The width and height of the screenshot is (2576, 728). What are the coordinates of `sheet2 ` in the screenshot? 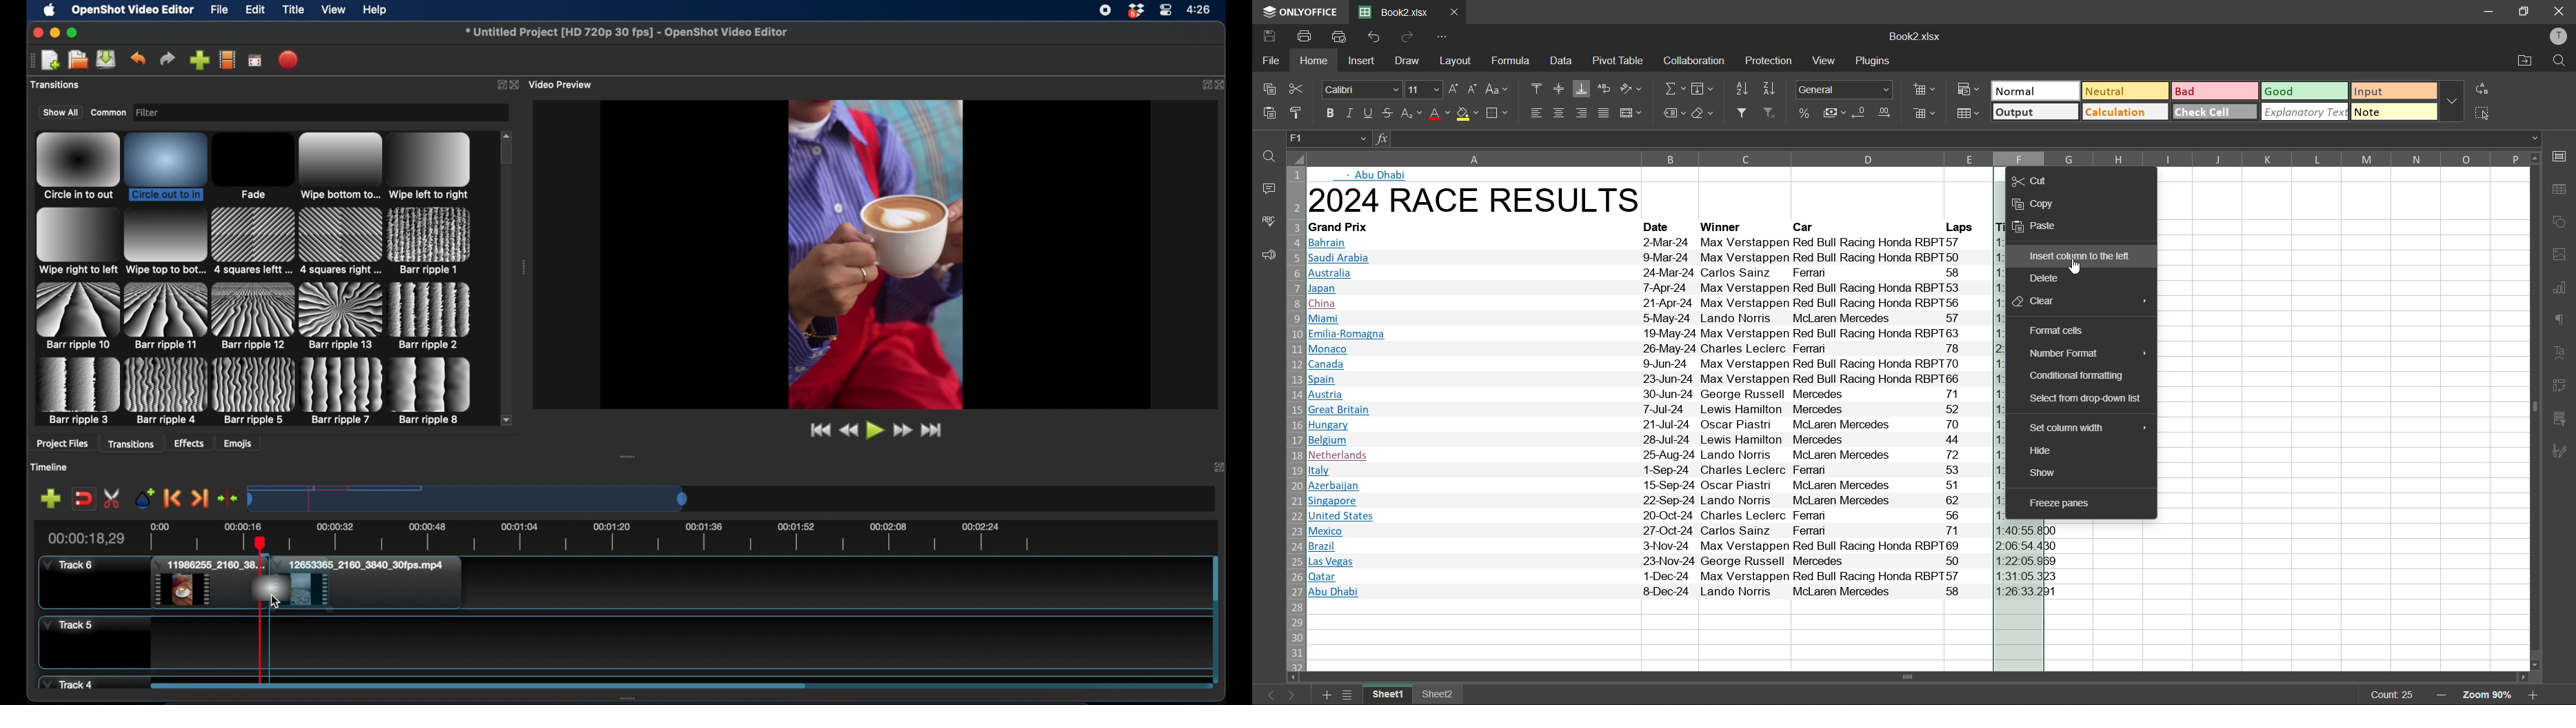 It's located at (1441, 697).